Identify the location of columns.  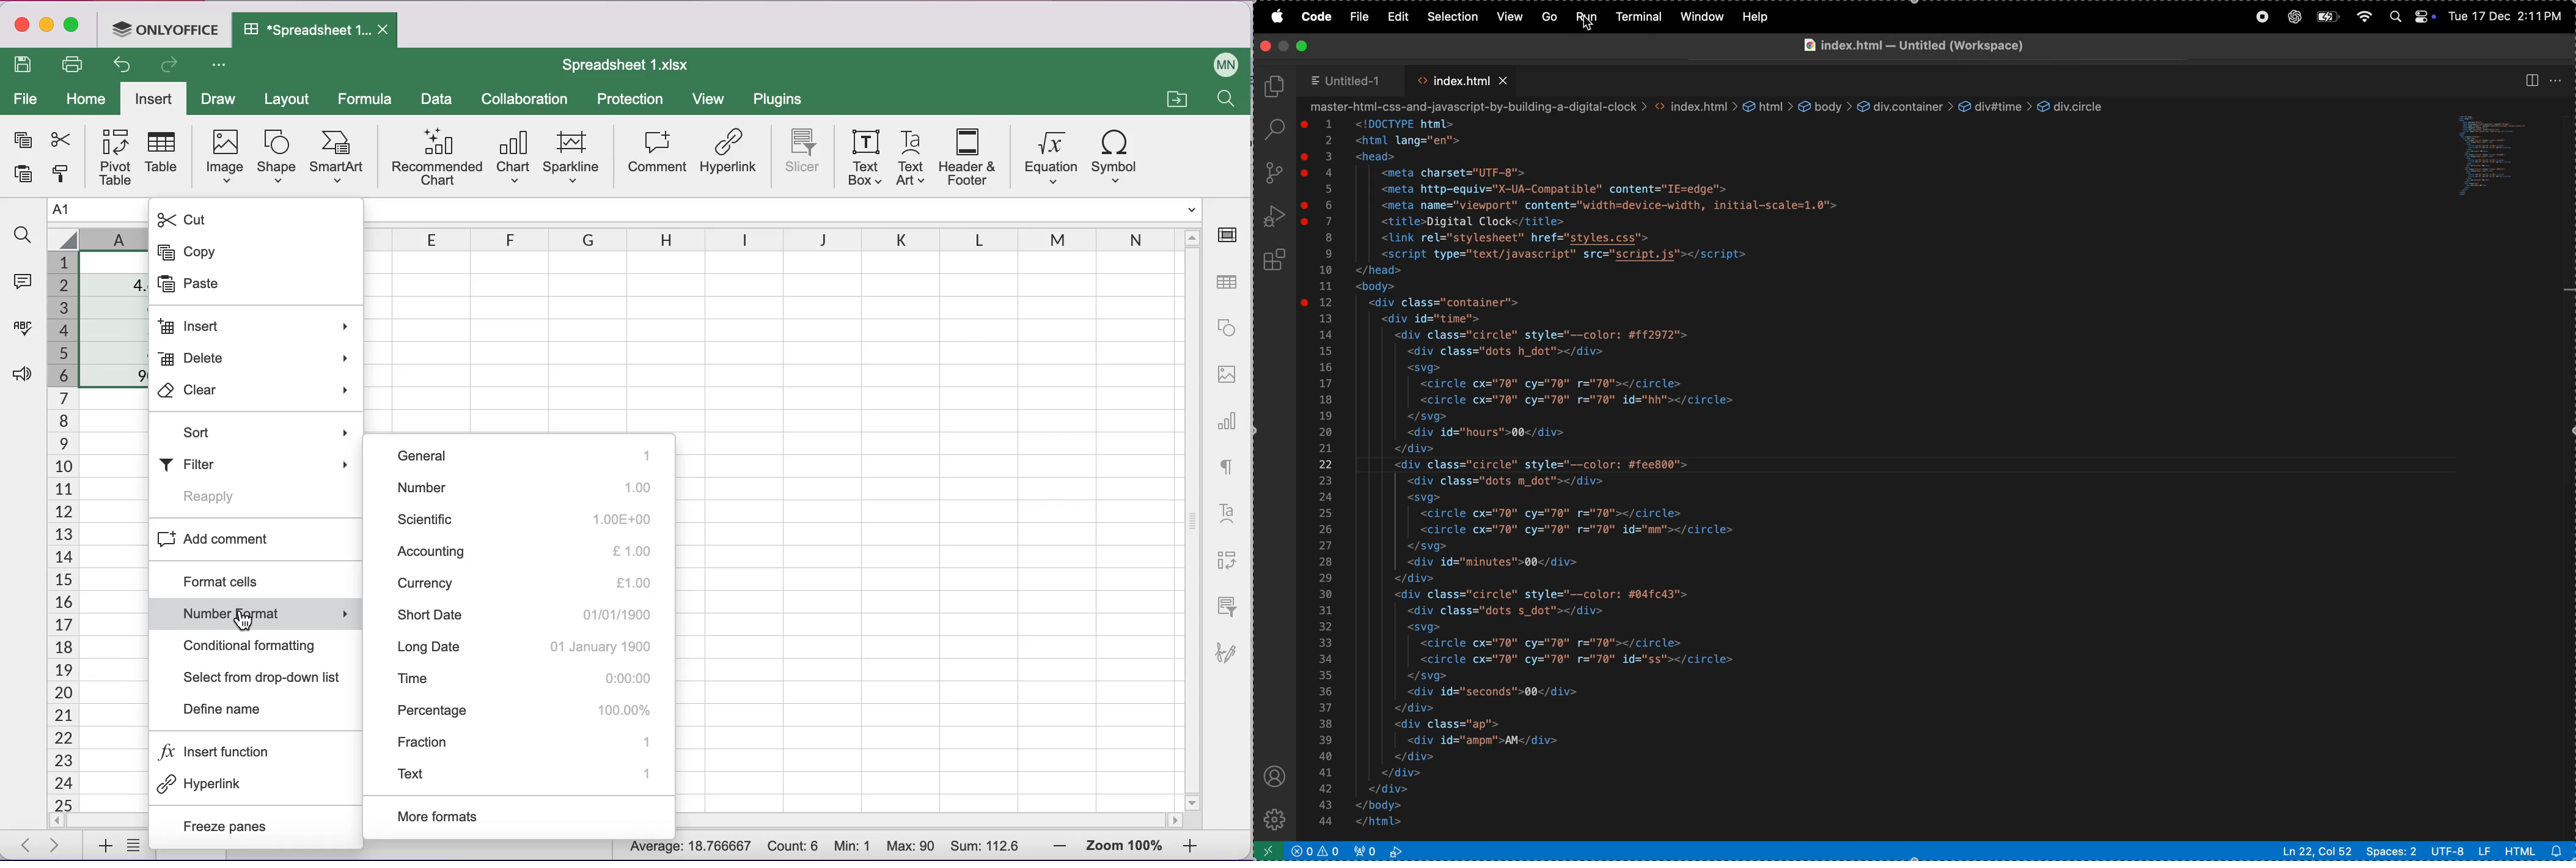
(787, 239).